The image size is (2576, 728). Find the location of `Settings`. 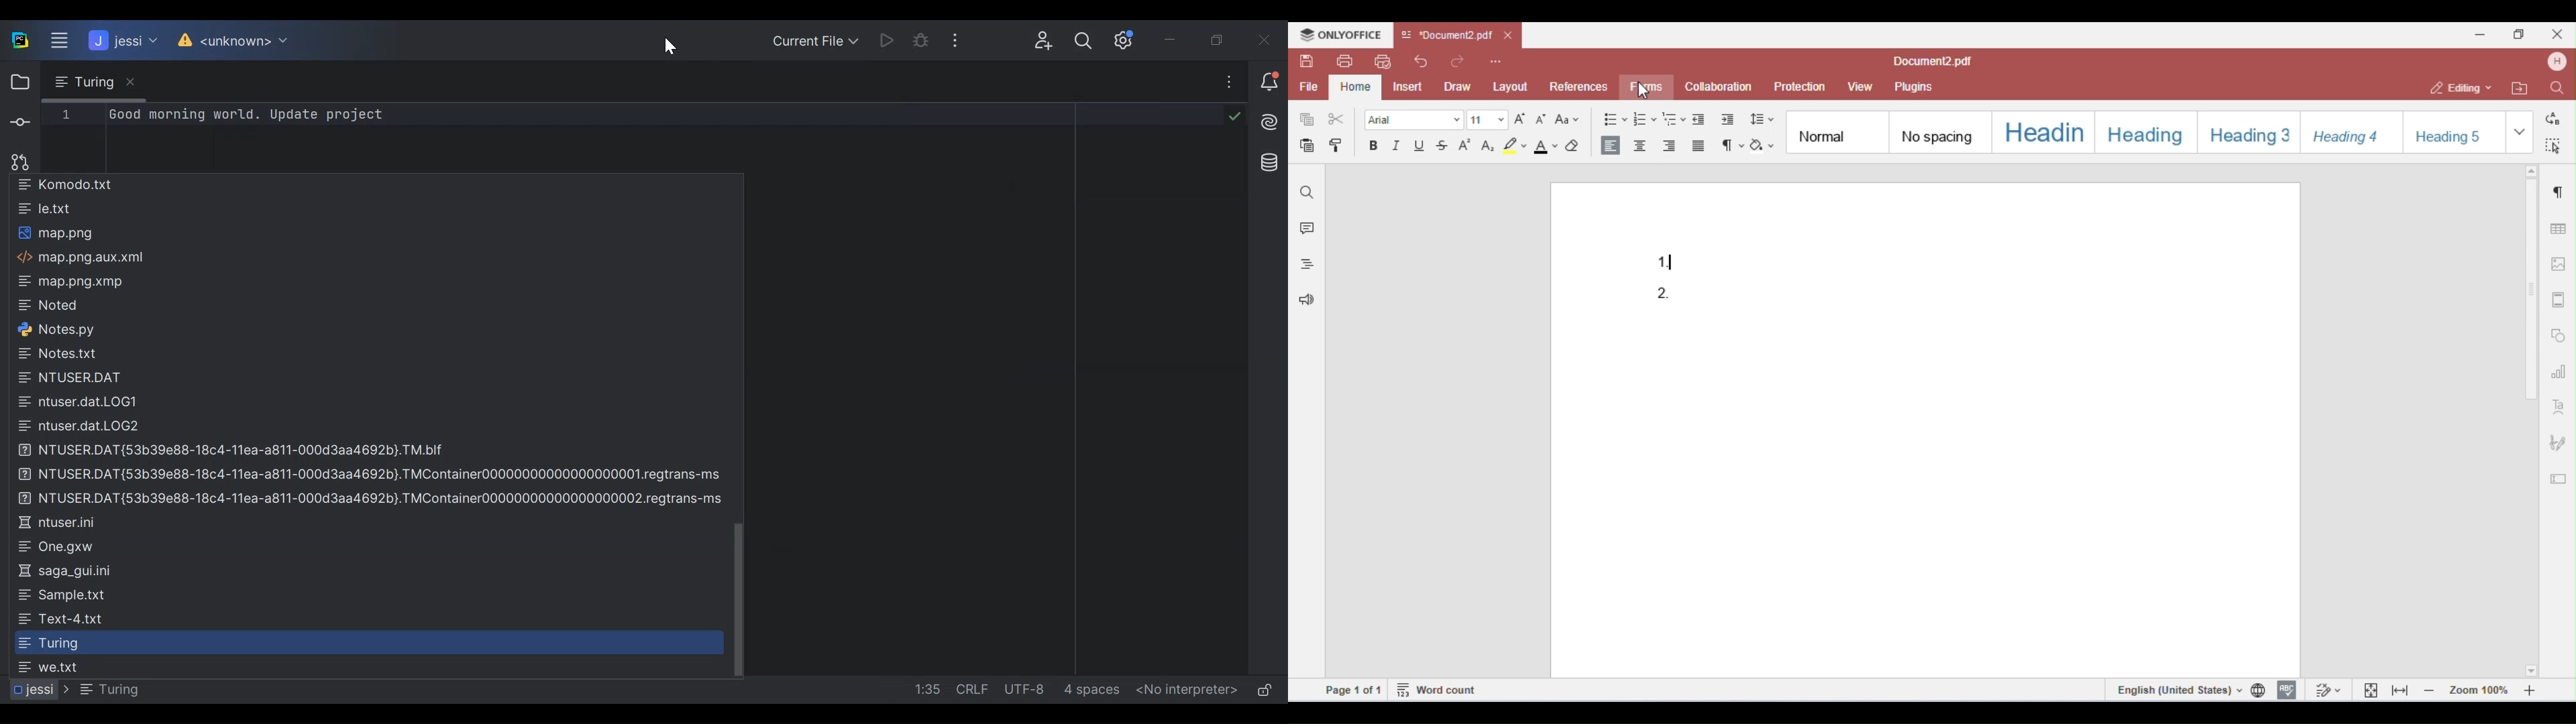

Settings is located at coordinates (1127, 40).